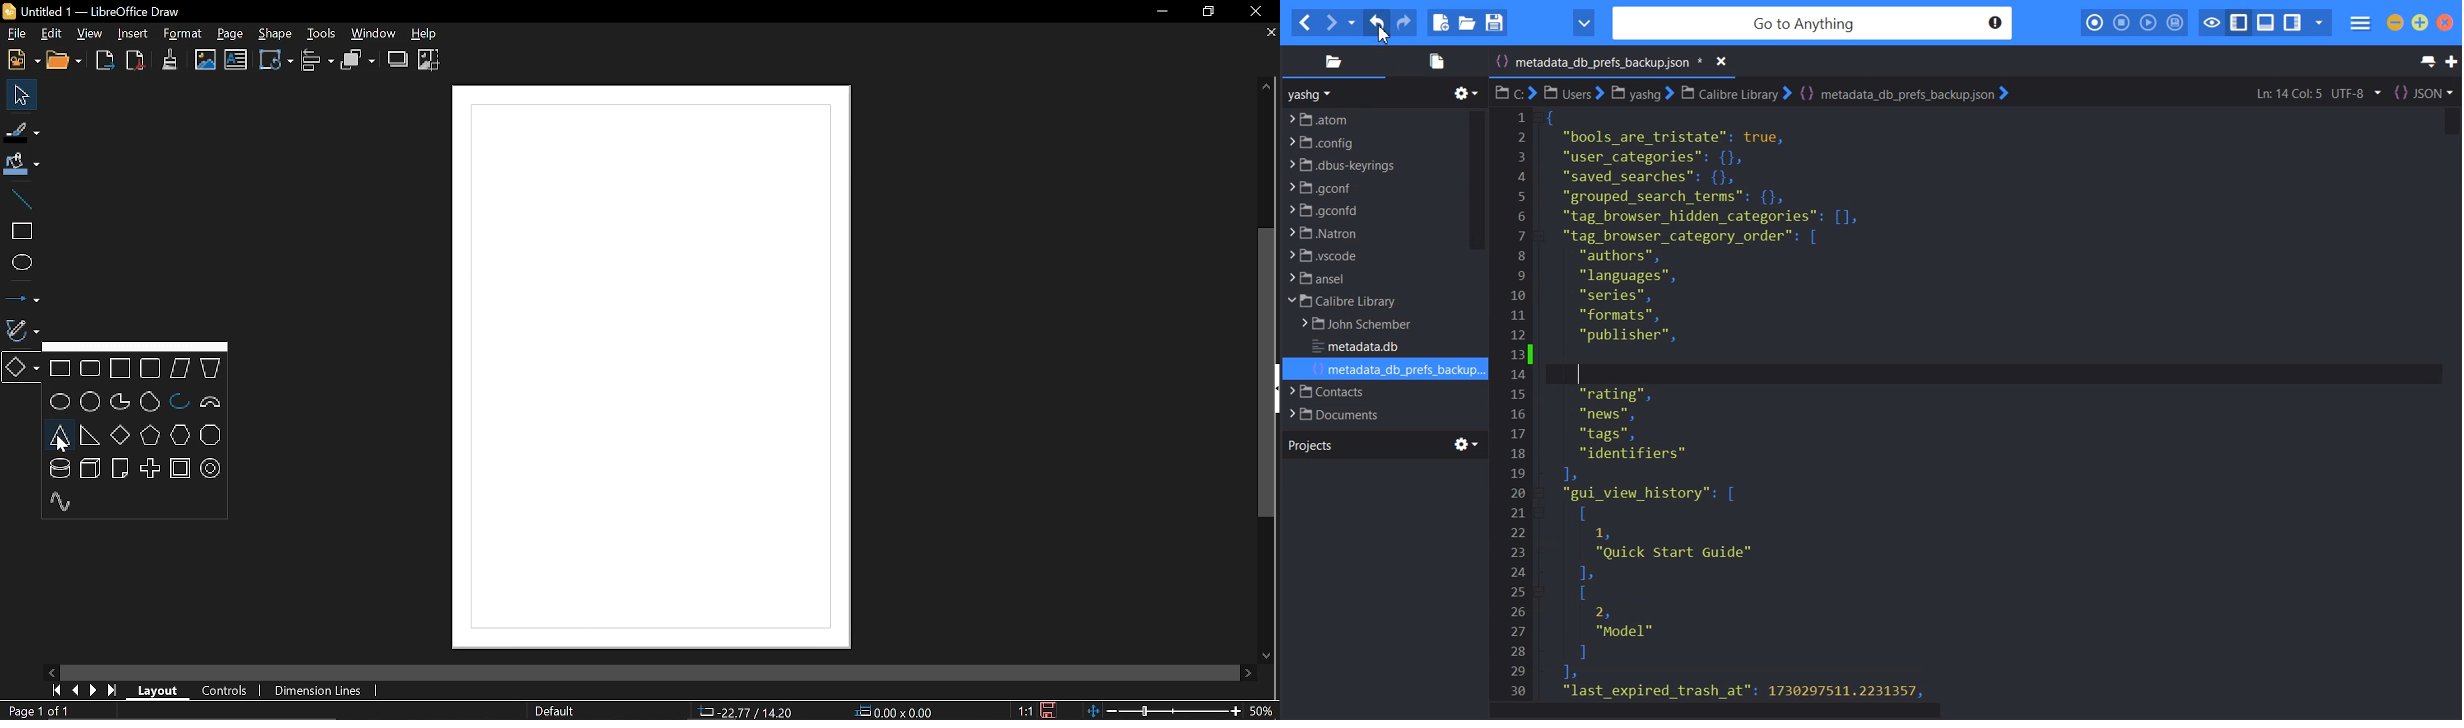 This screenshot has height=728, width=2464. What do you see at coordinates (23, 131) in the screenshot?
I see `fill line` at bounding box center [23, 131].